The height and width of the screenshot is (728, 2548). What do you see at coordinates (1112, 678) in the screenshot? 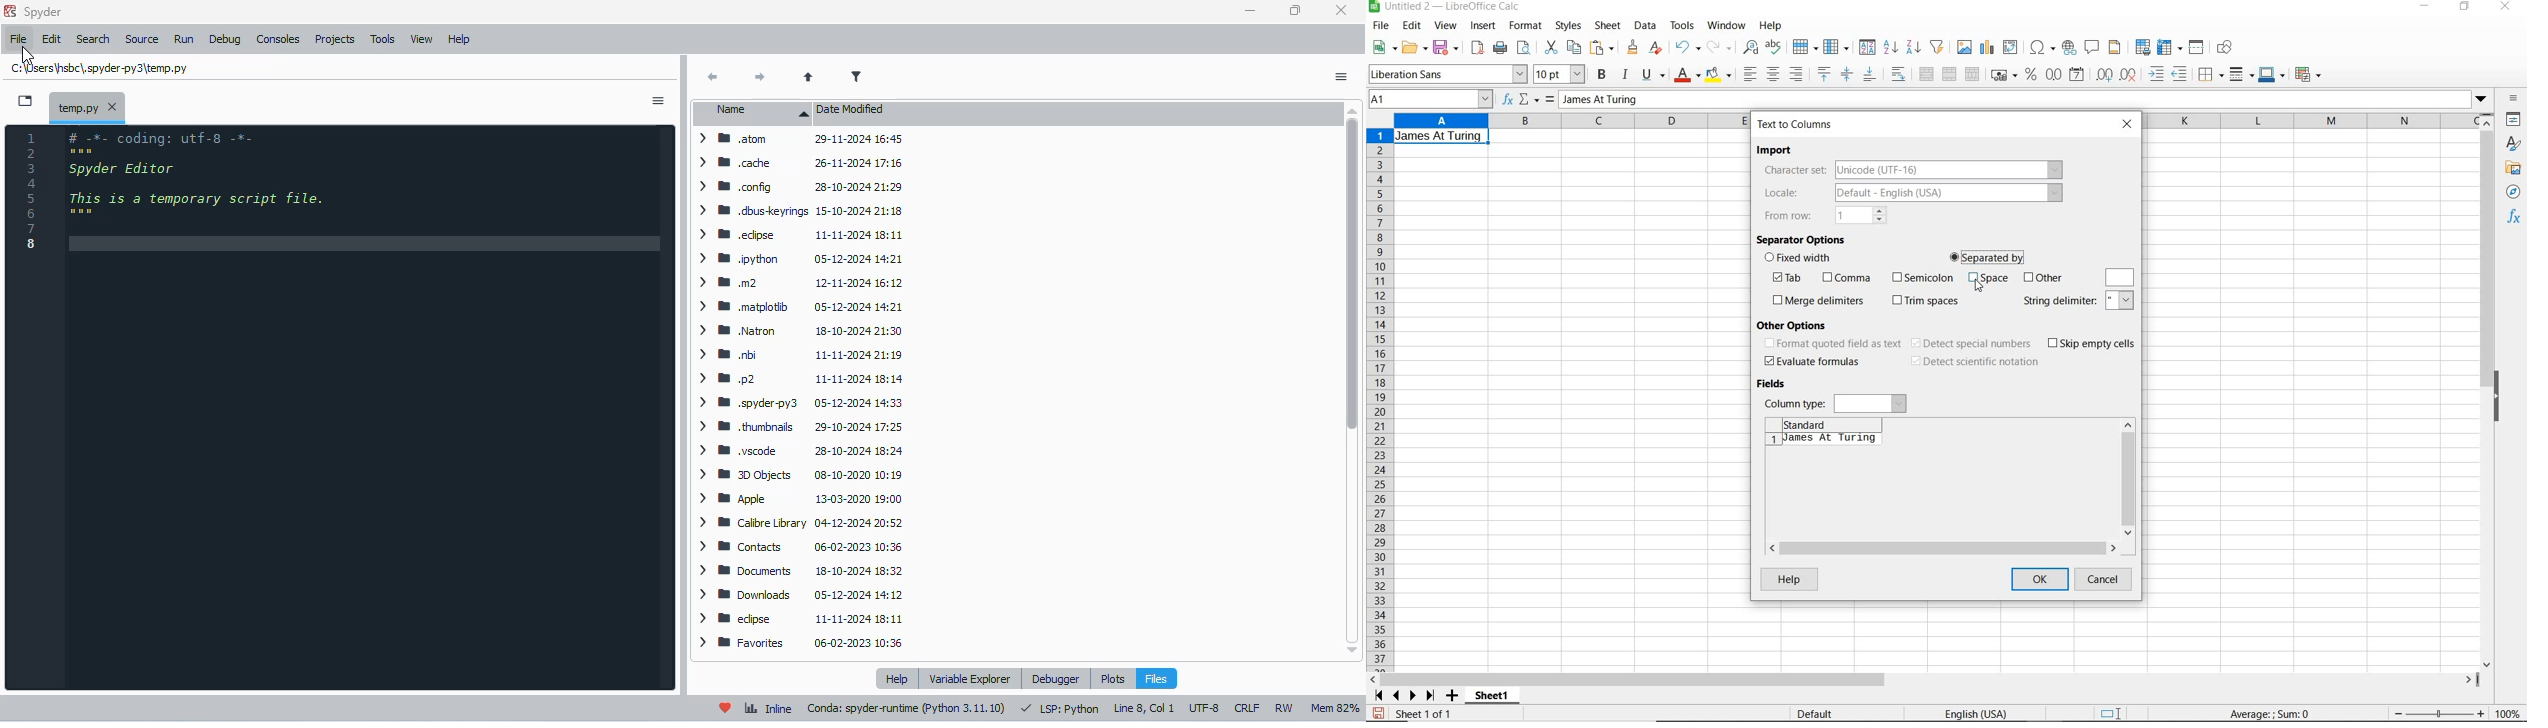
I see `plots` at bounding box center [1112, 678].